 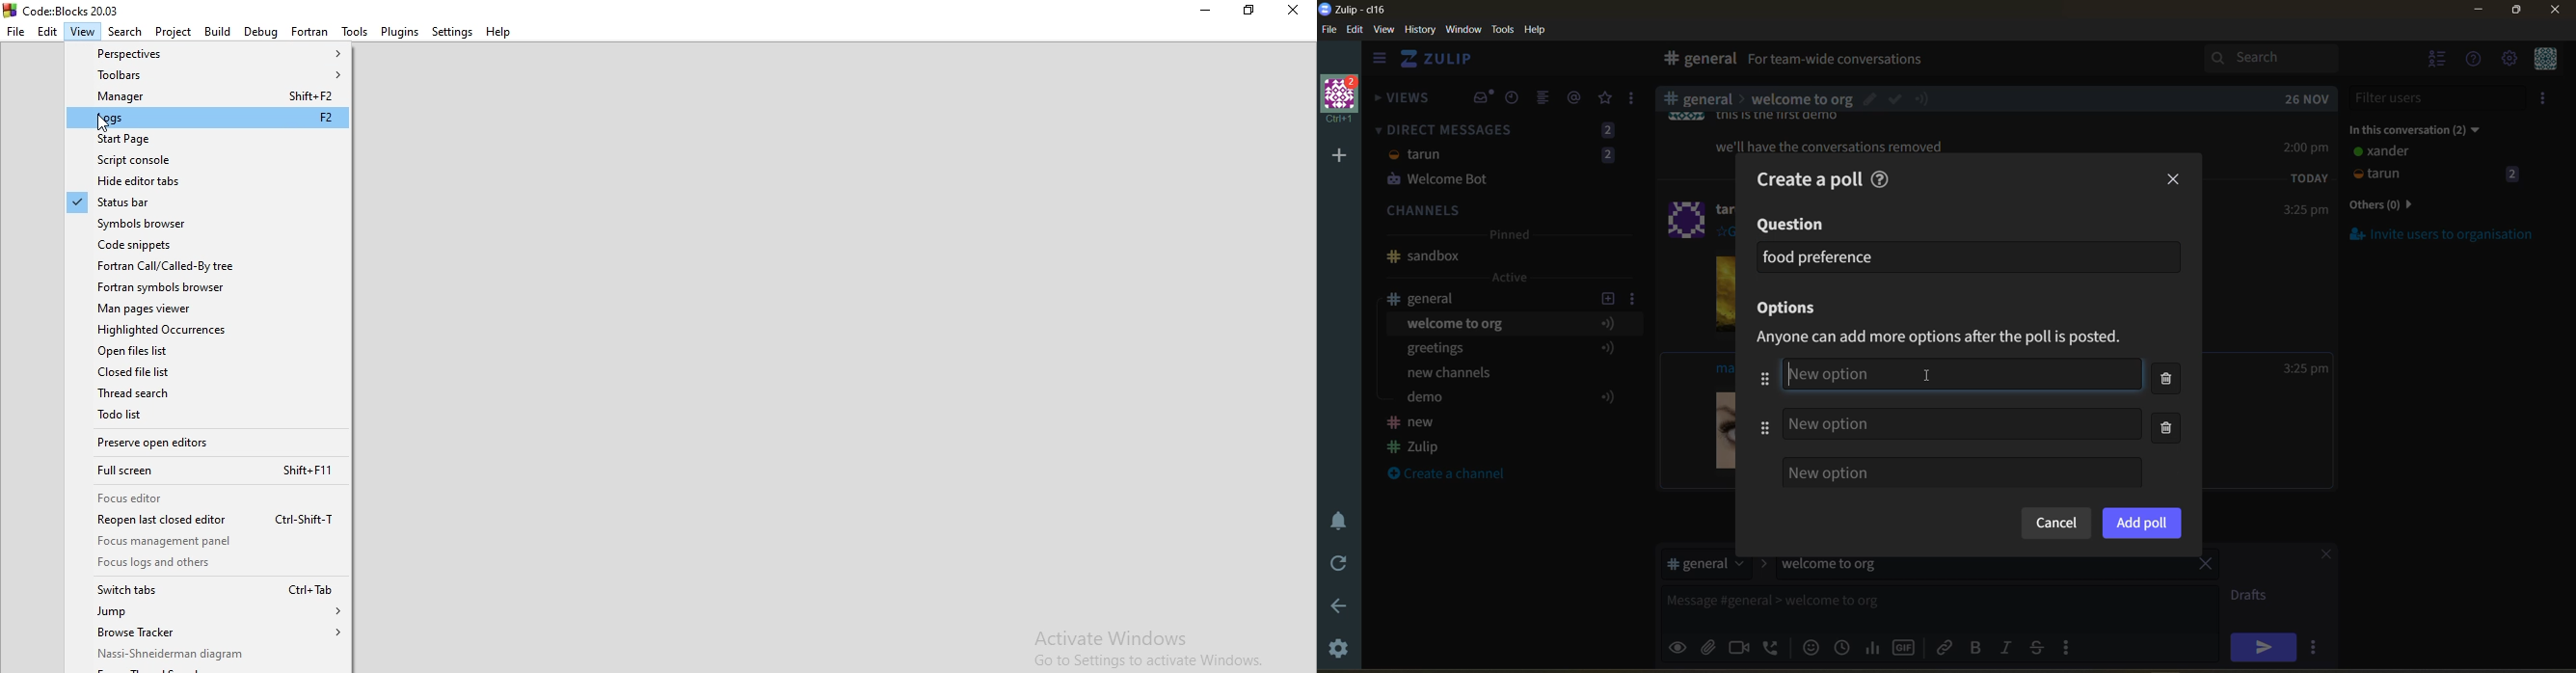 I want to click on jump, so click(x=209, y=612).